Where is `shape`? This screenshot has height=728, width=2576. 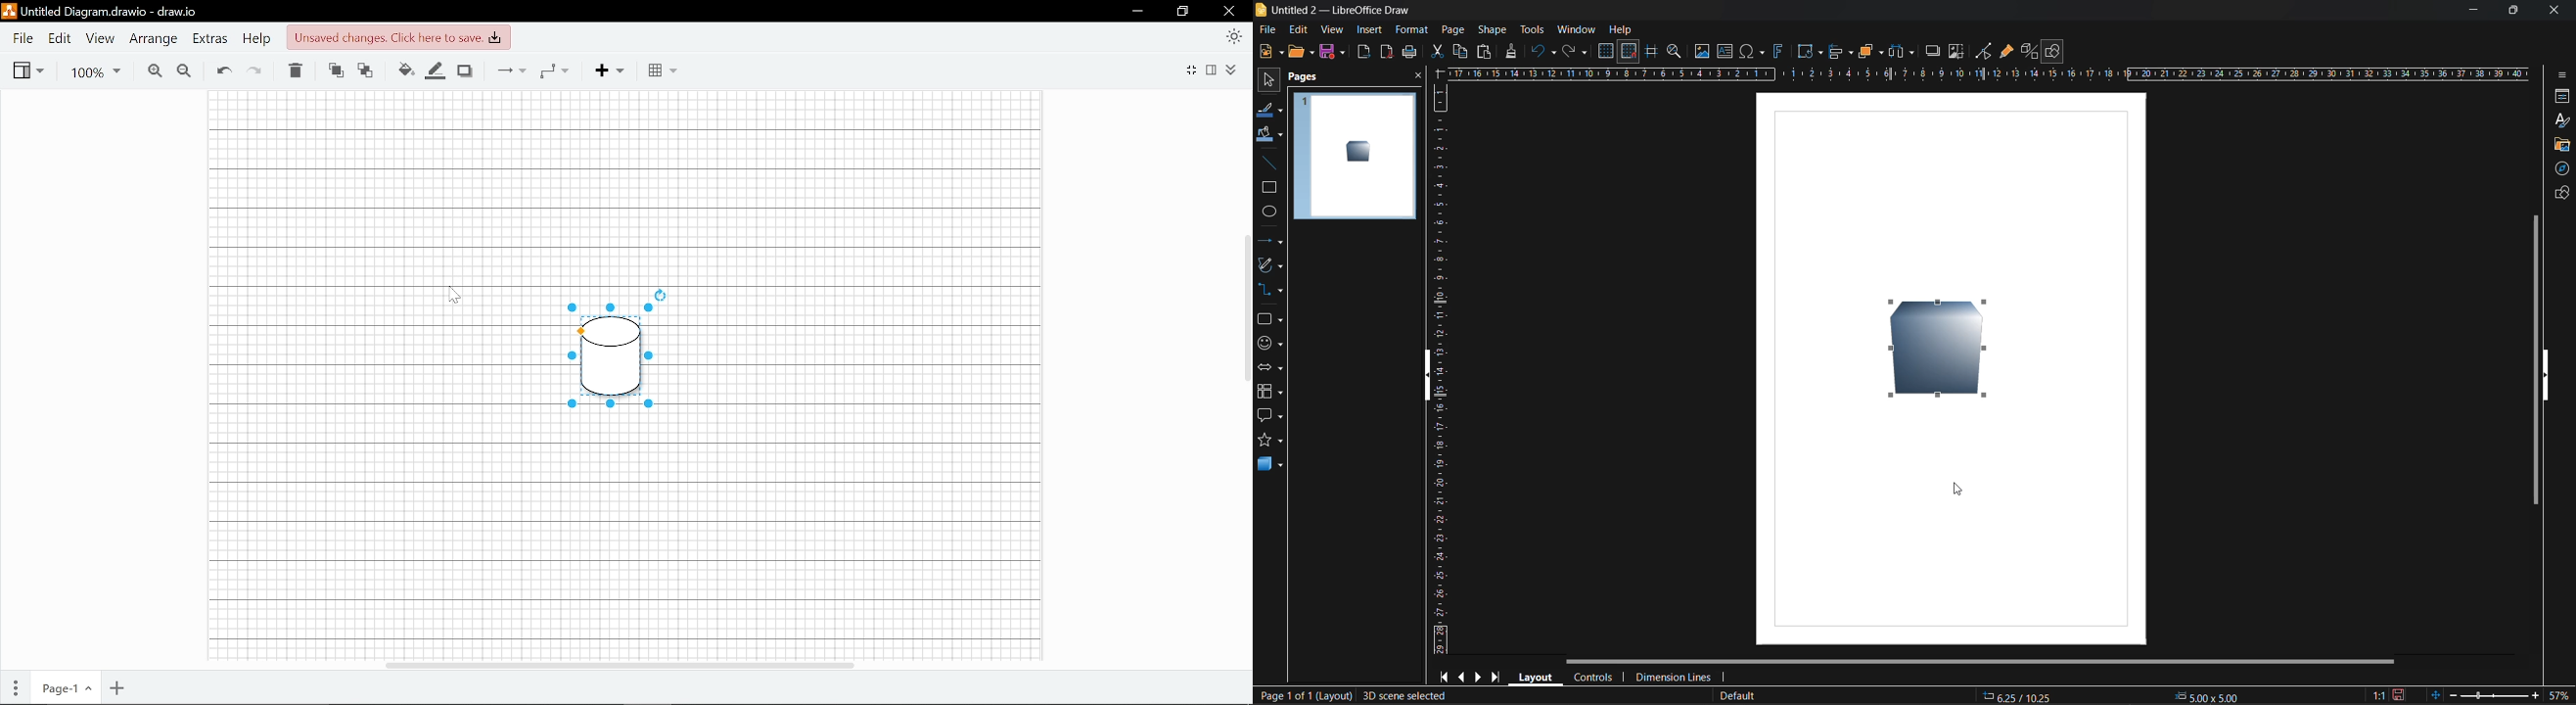 shape is located at coordinates (1495, 29).